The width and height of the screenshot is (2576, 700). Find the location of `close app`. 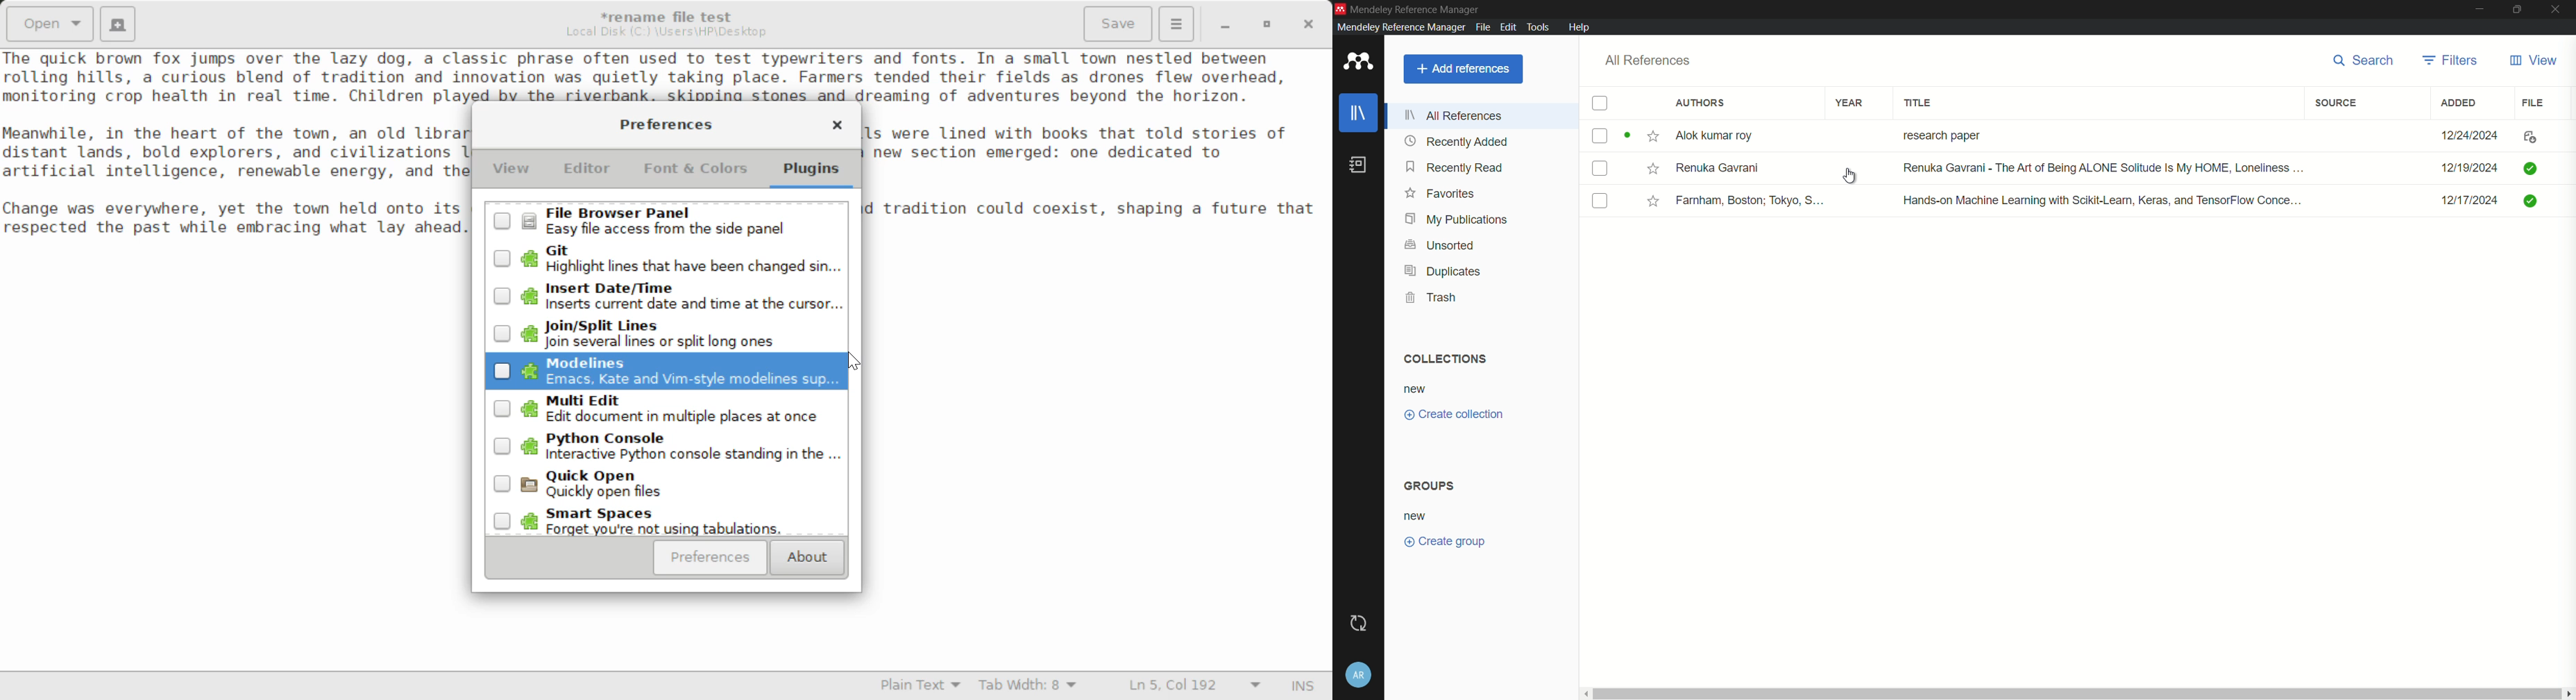

close app is located at coordinates (2557, 10).